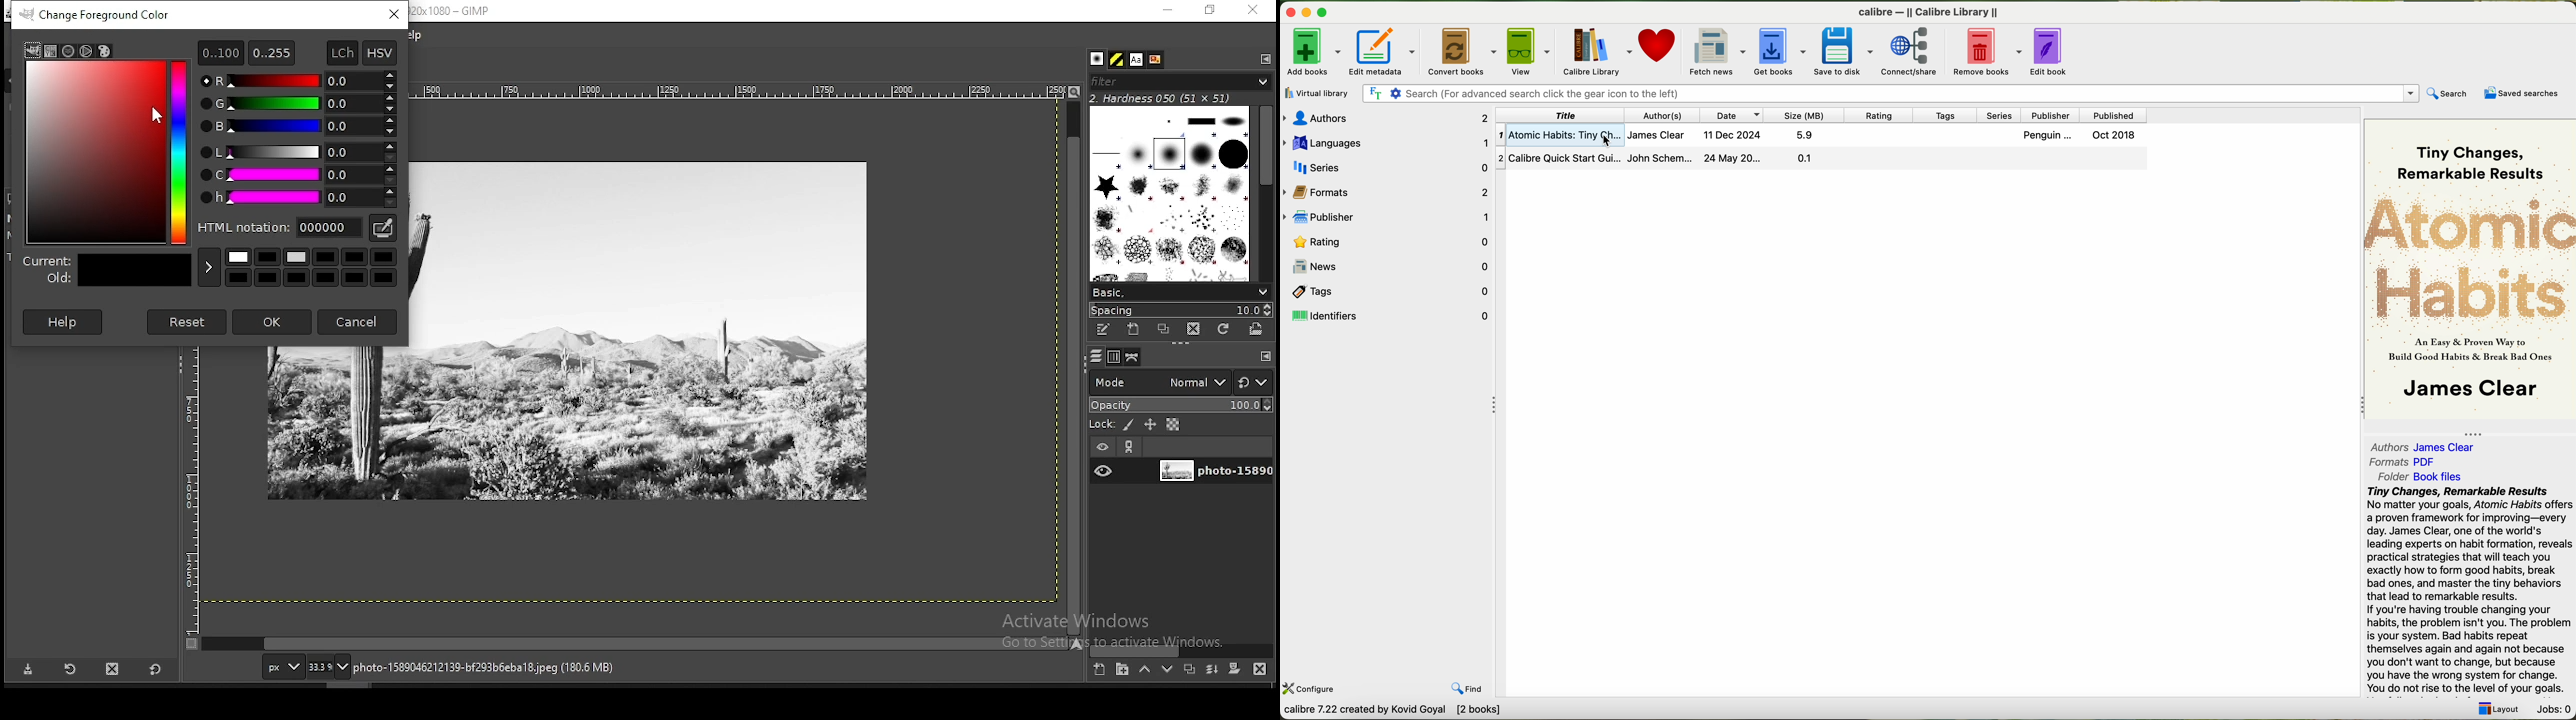 The height and width of the screenshot is (728, 2576). What do you see at coordinates (1909, 51) in the screenshot?
I see `connect/share` at bounding box center [1909, 51].